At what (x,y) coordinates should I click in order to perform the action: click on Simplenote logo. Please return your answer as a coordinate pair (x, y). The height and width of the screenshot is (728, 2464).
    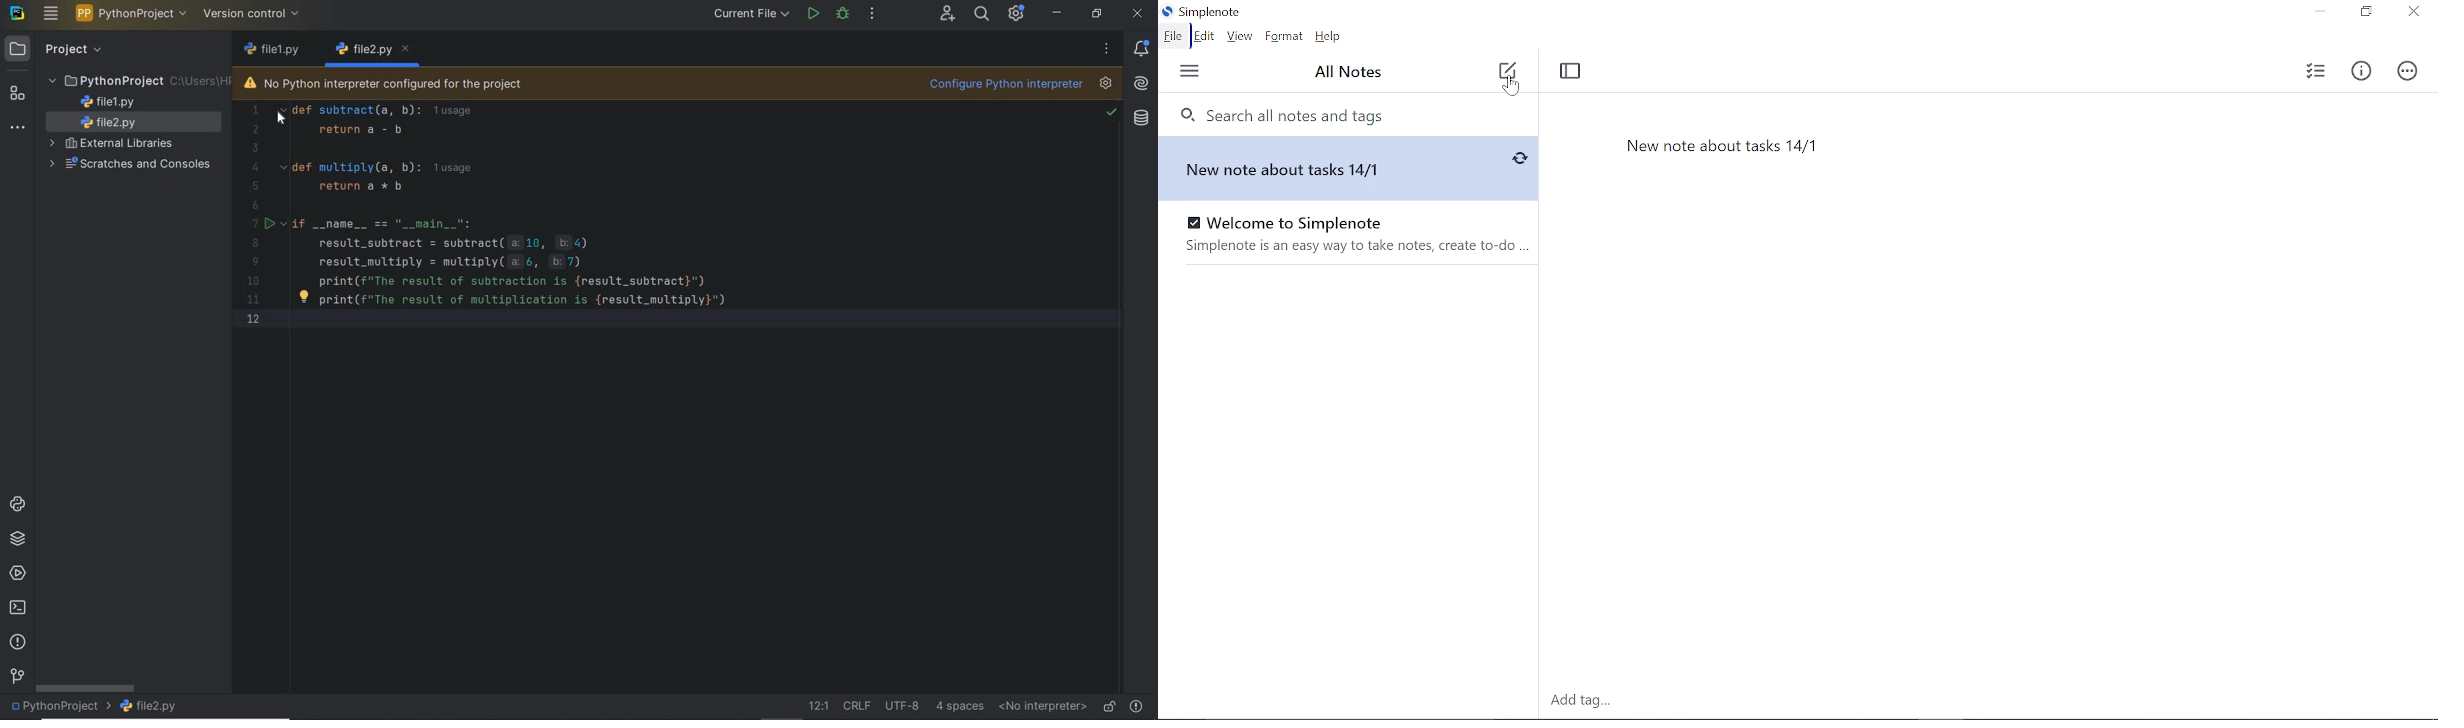
    Looking at the image, I should click on (1203, 14).